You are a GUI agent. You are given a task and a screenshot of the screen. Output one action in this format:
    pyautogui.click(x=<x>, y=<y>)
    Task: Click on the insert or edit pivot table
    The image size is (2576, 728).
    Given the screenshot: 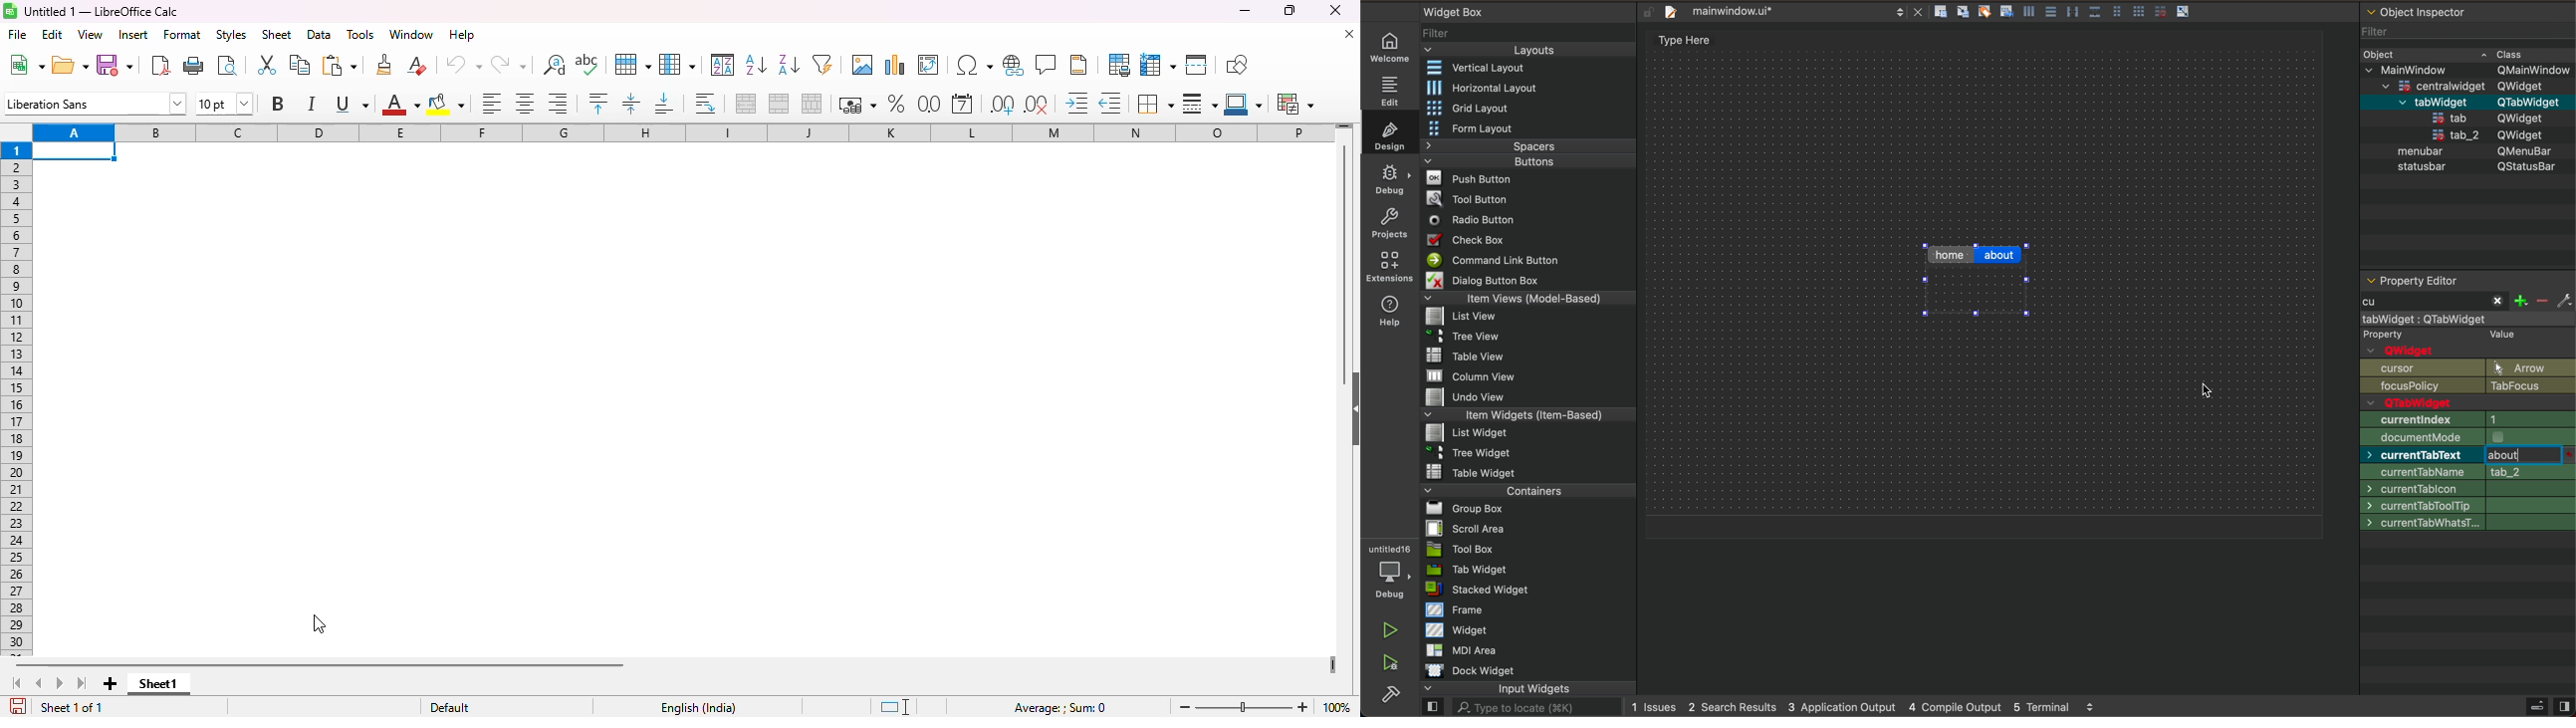 What is the action you would take?
    pyautogui.click(x=930, y=65)
    